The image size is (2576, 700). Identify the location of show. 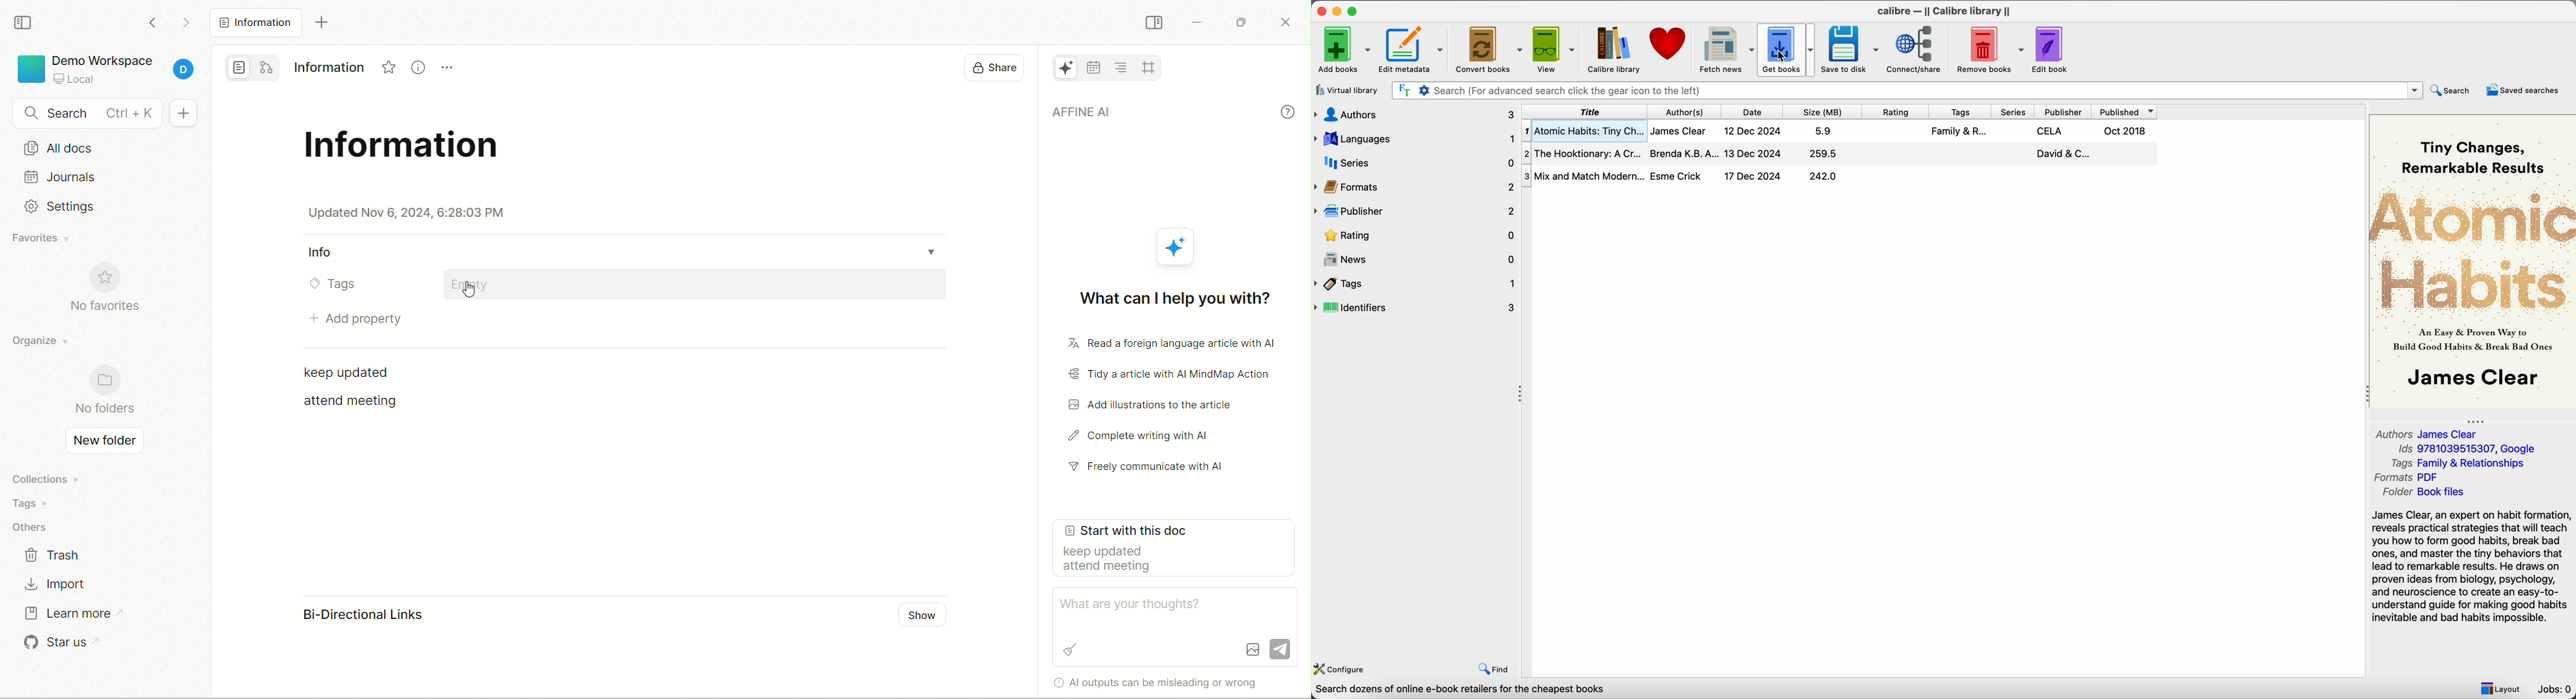
(922, 617).